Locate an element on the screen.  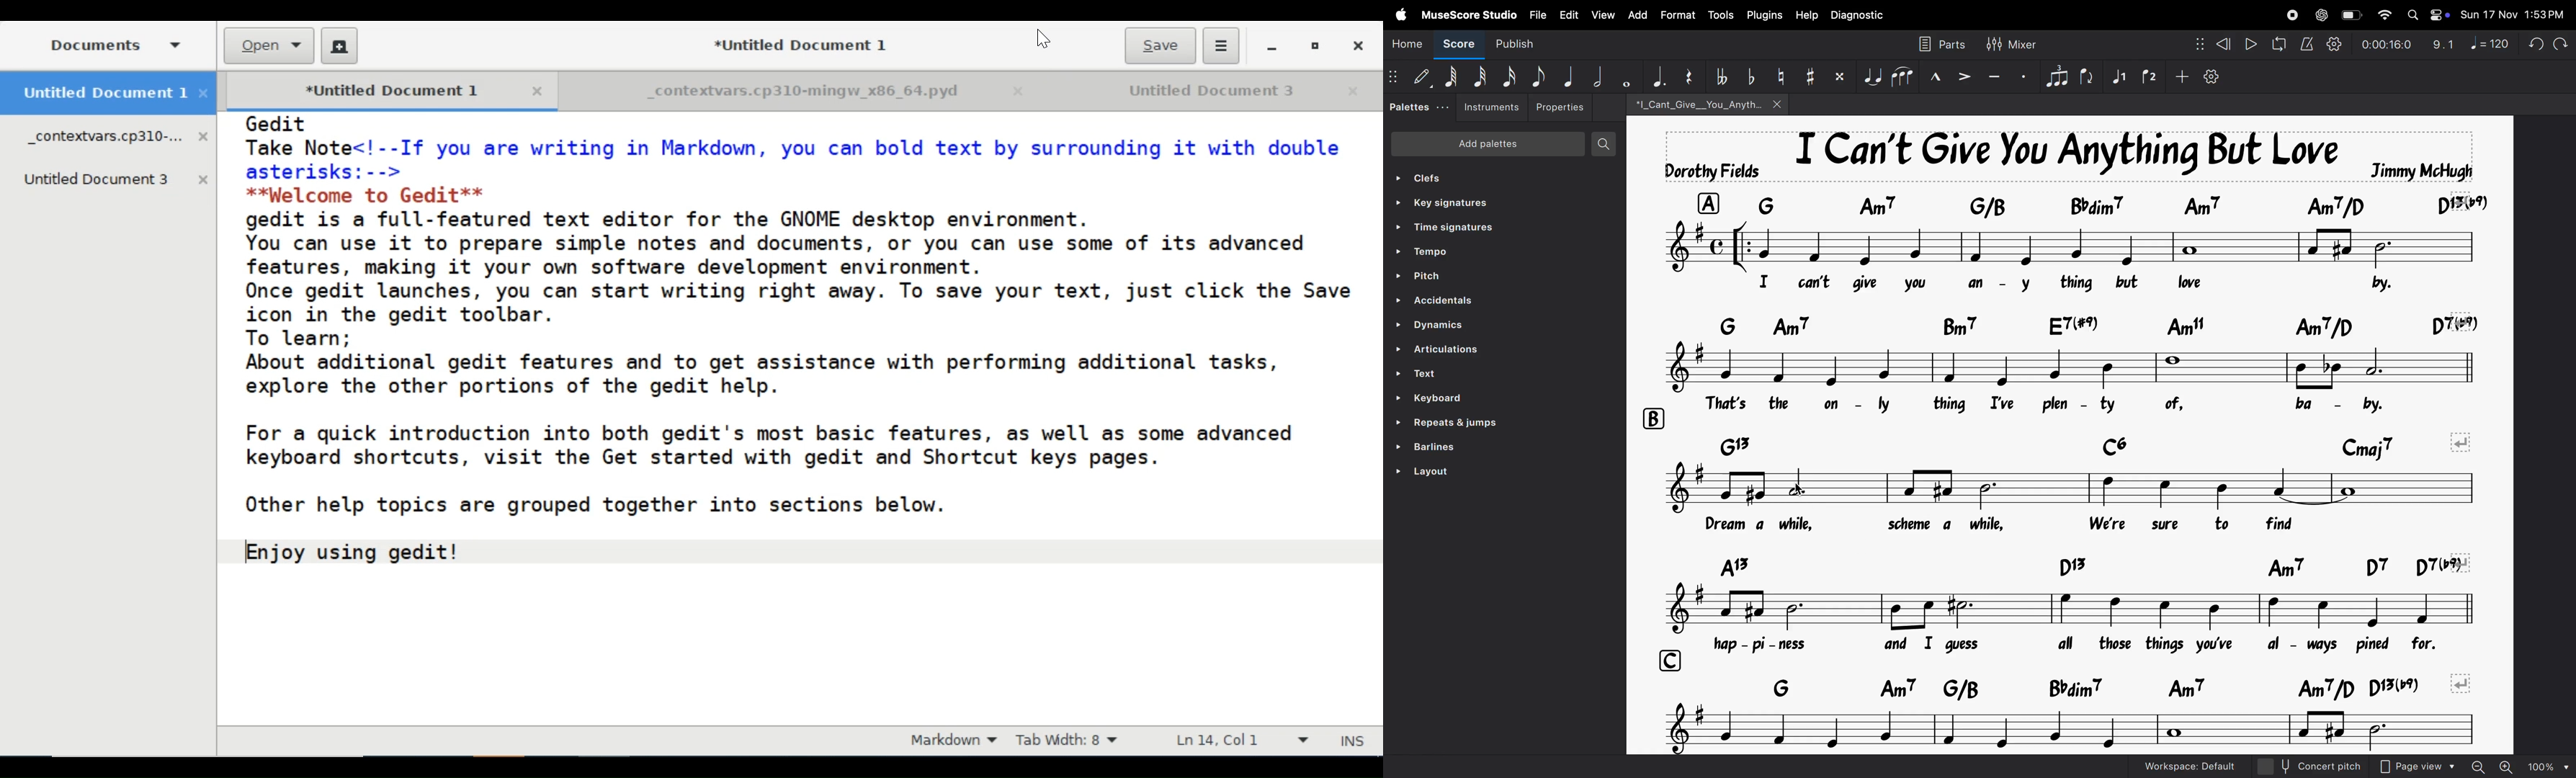
view is located at coordinates (1603, 16).